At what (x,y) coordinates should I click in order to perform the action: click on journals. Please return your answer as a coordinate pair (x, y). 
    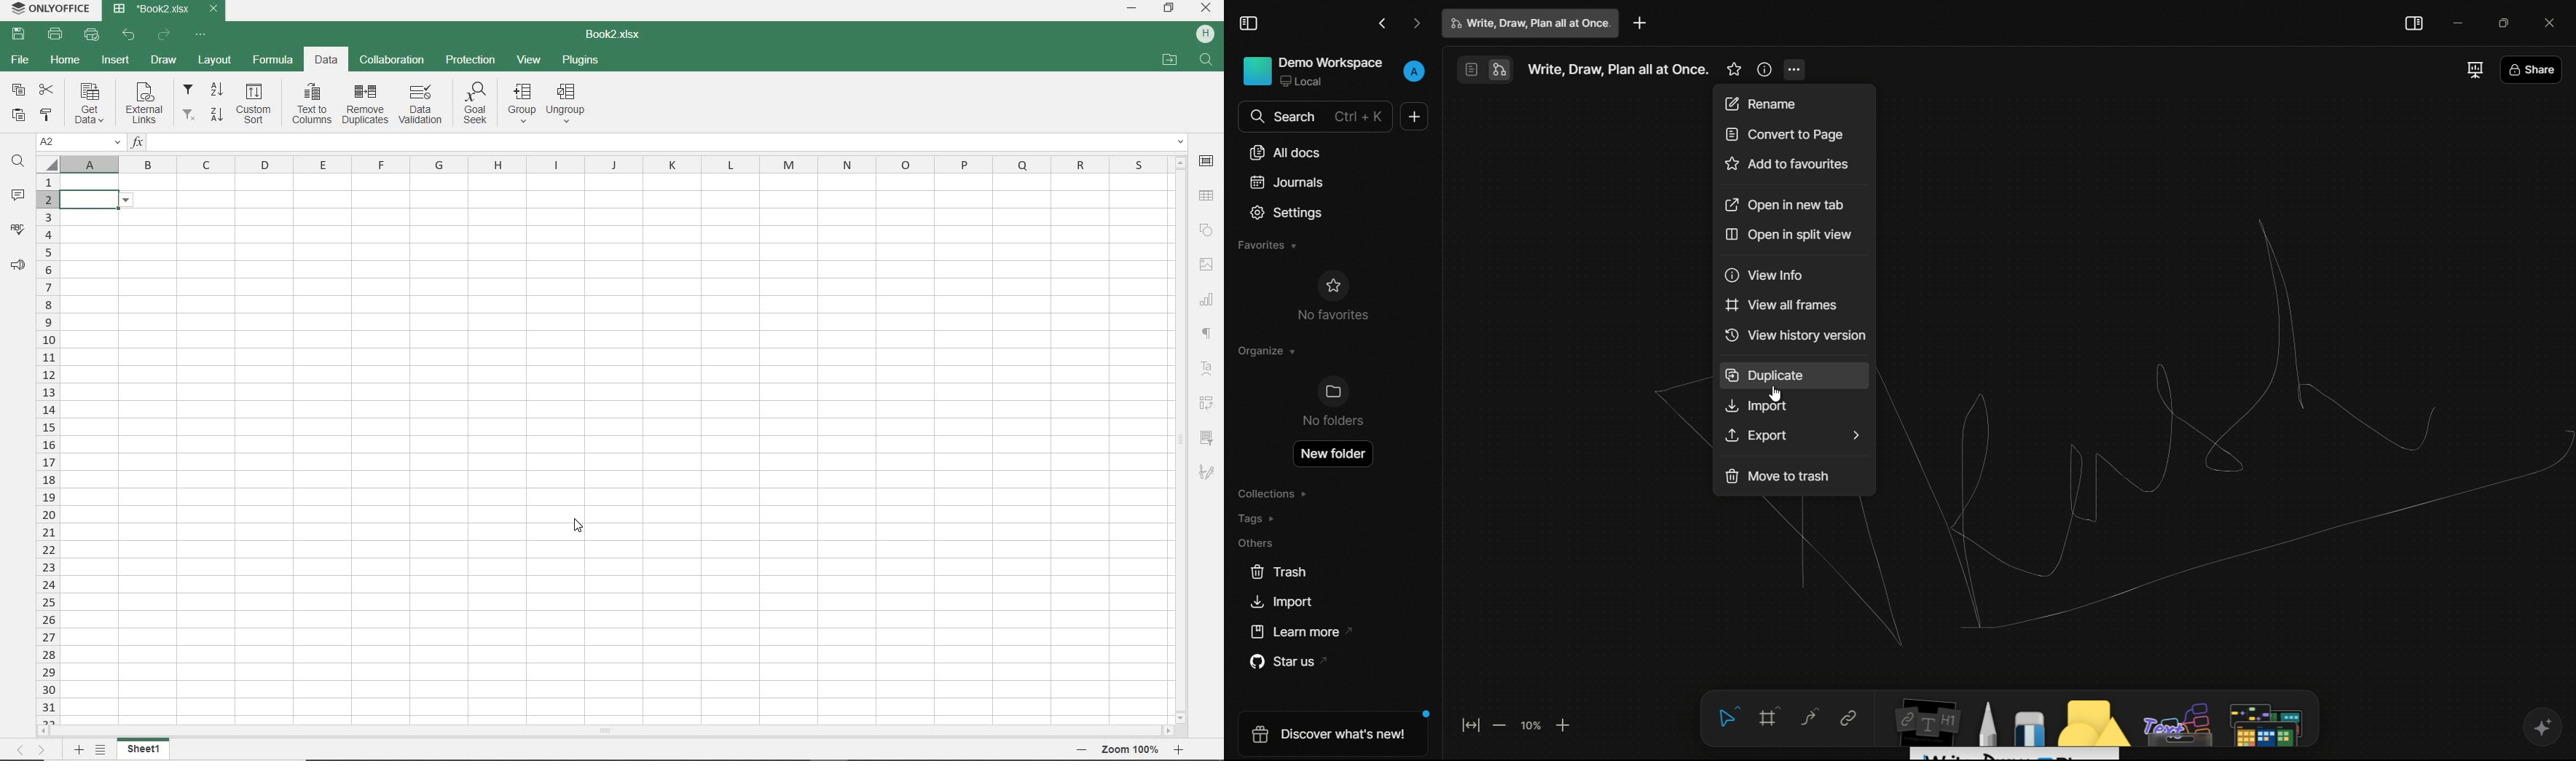
    Looking at the image, I should click on (1285, 183).